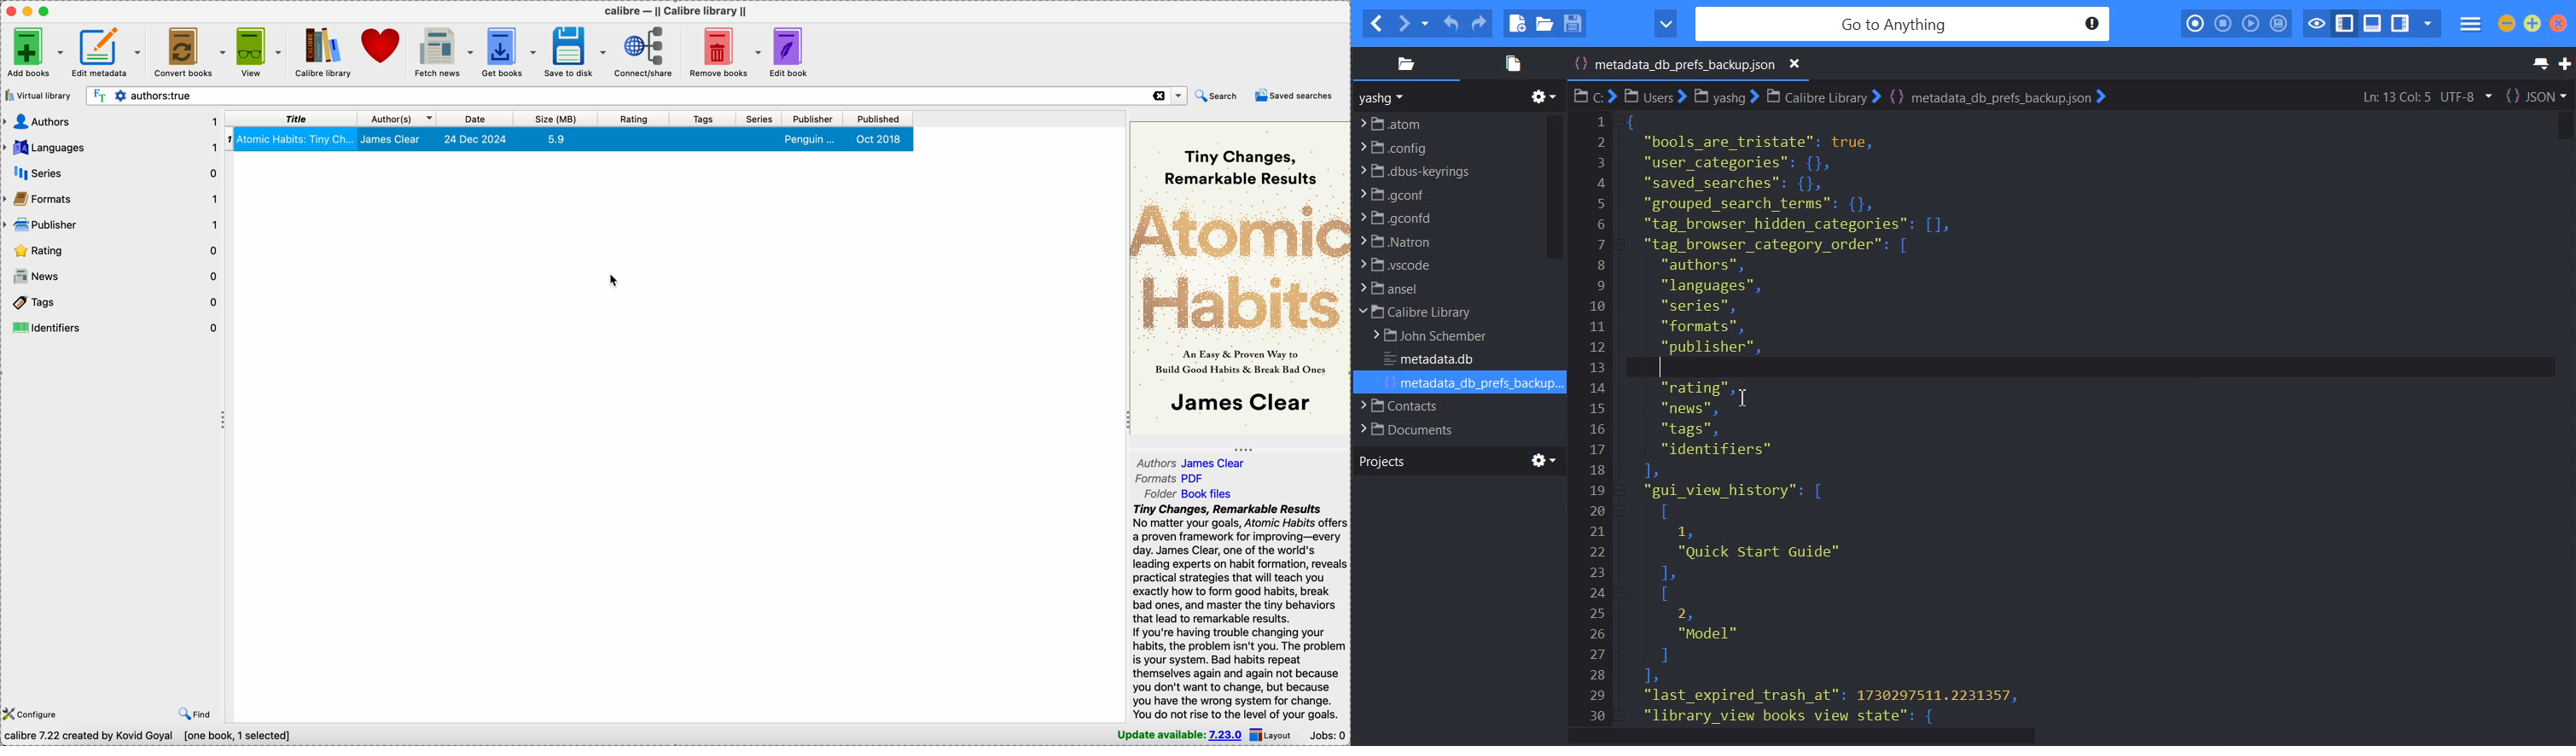  I want to click on rating, so click(634, 118).